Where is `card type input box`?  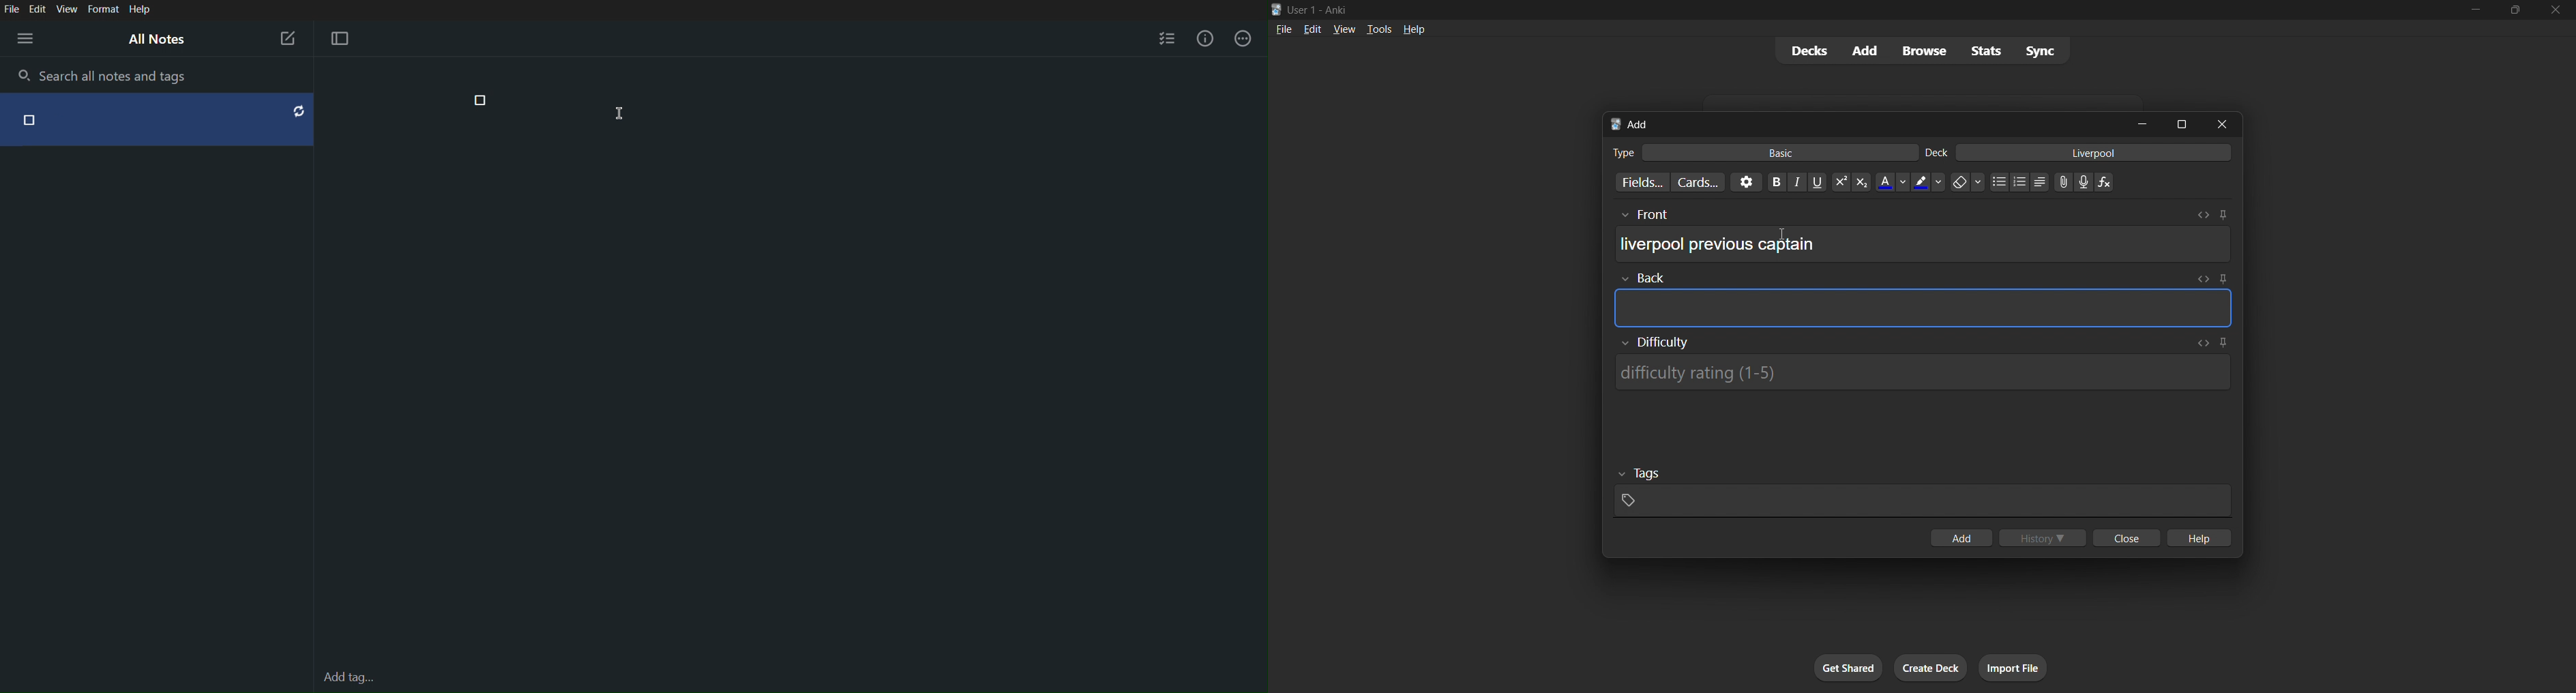
card type input box is located at coordinates (1757, 150).